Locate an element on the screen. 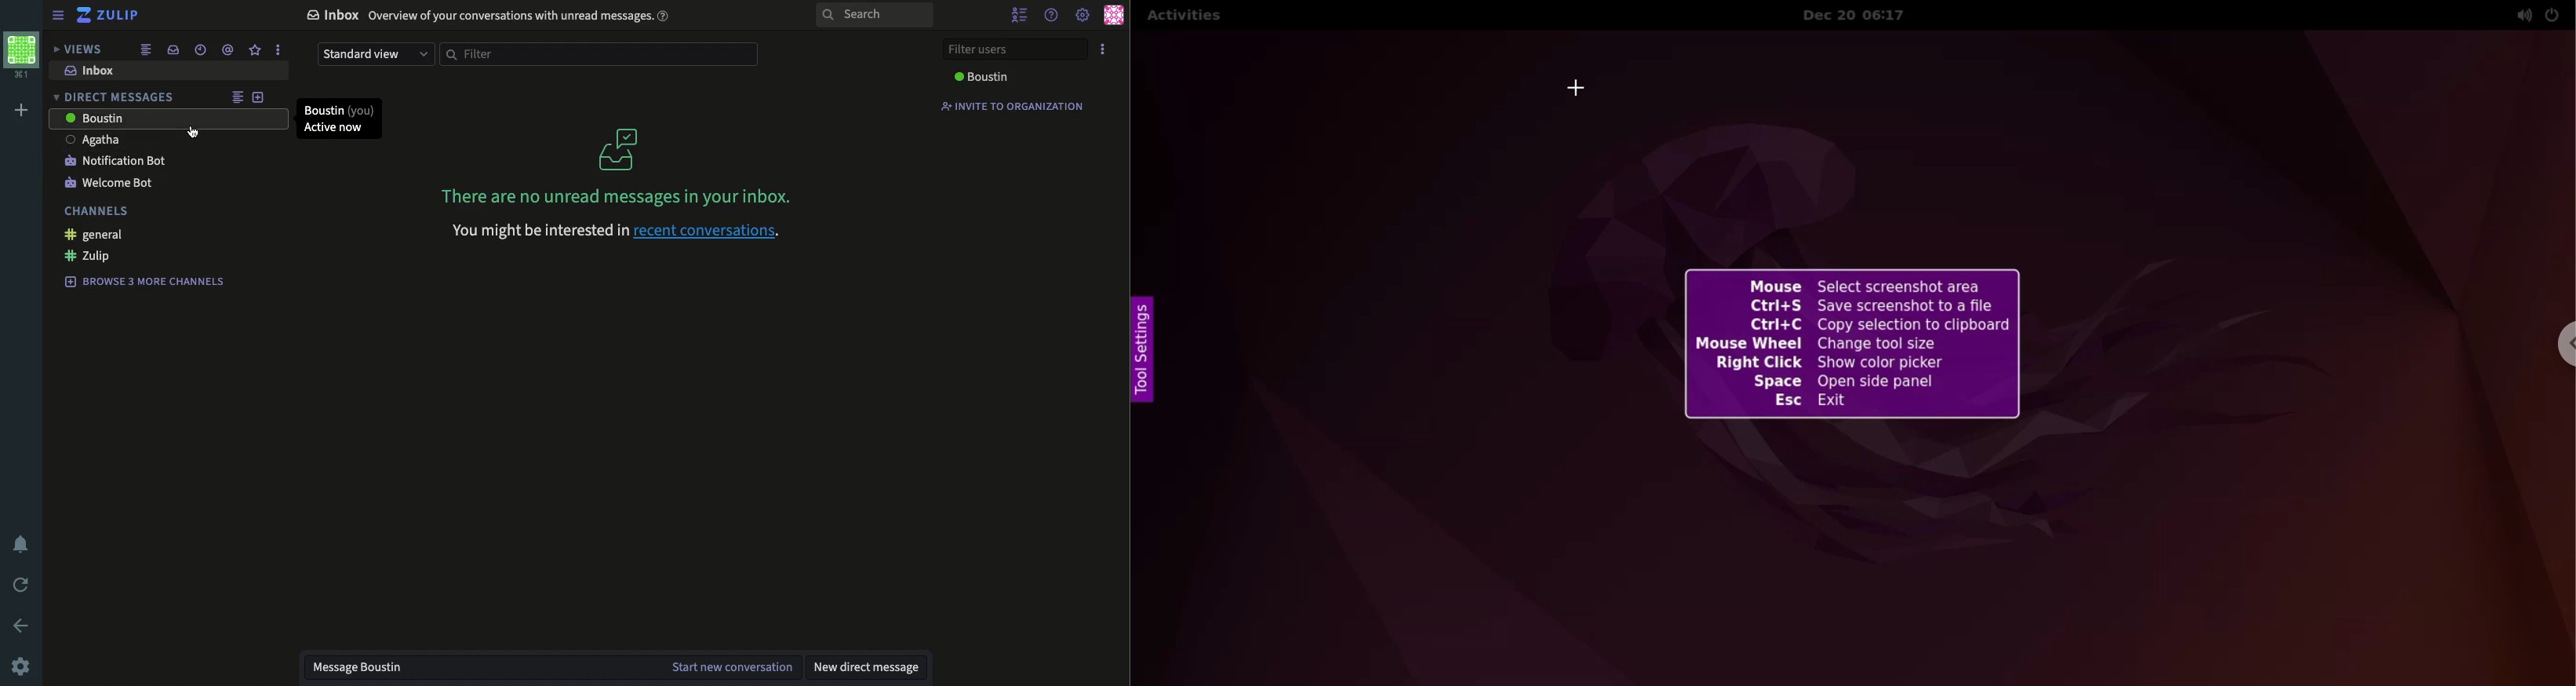 This screenshot has width=2576, height=700. general is located at coordinates (93, 235).